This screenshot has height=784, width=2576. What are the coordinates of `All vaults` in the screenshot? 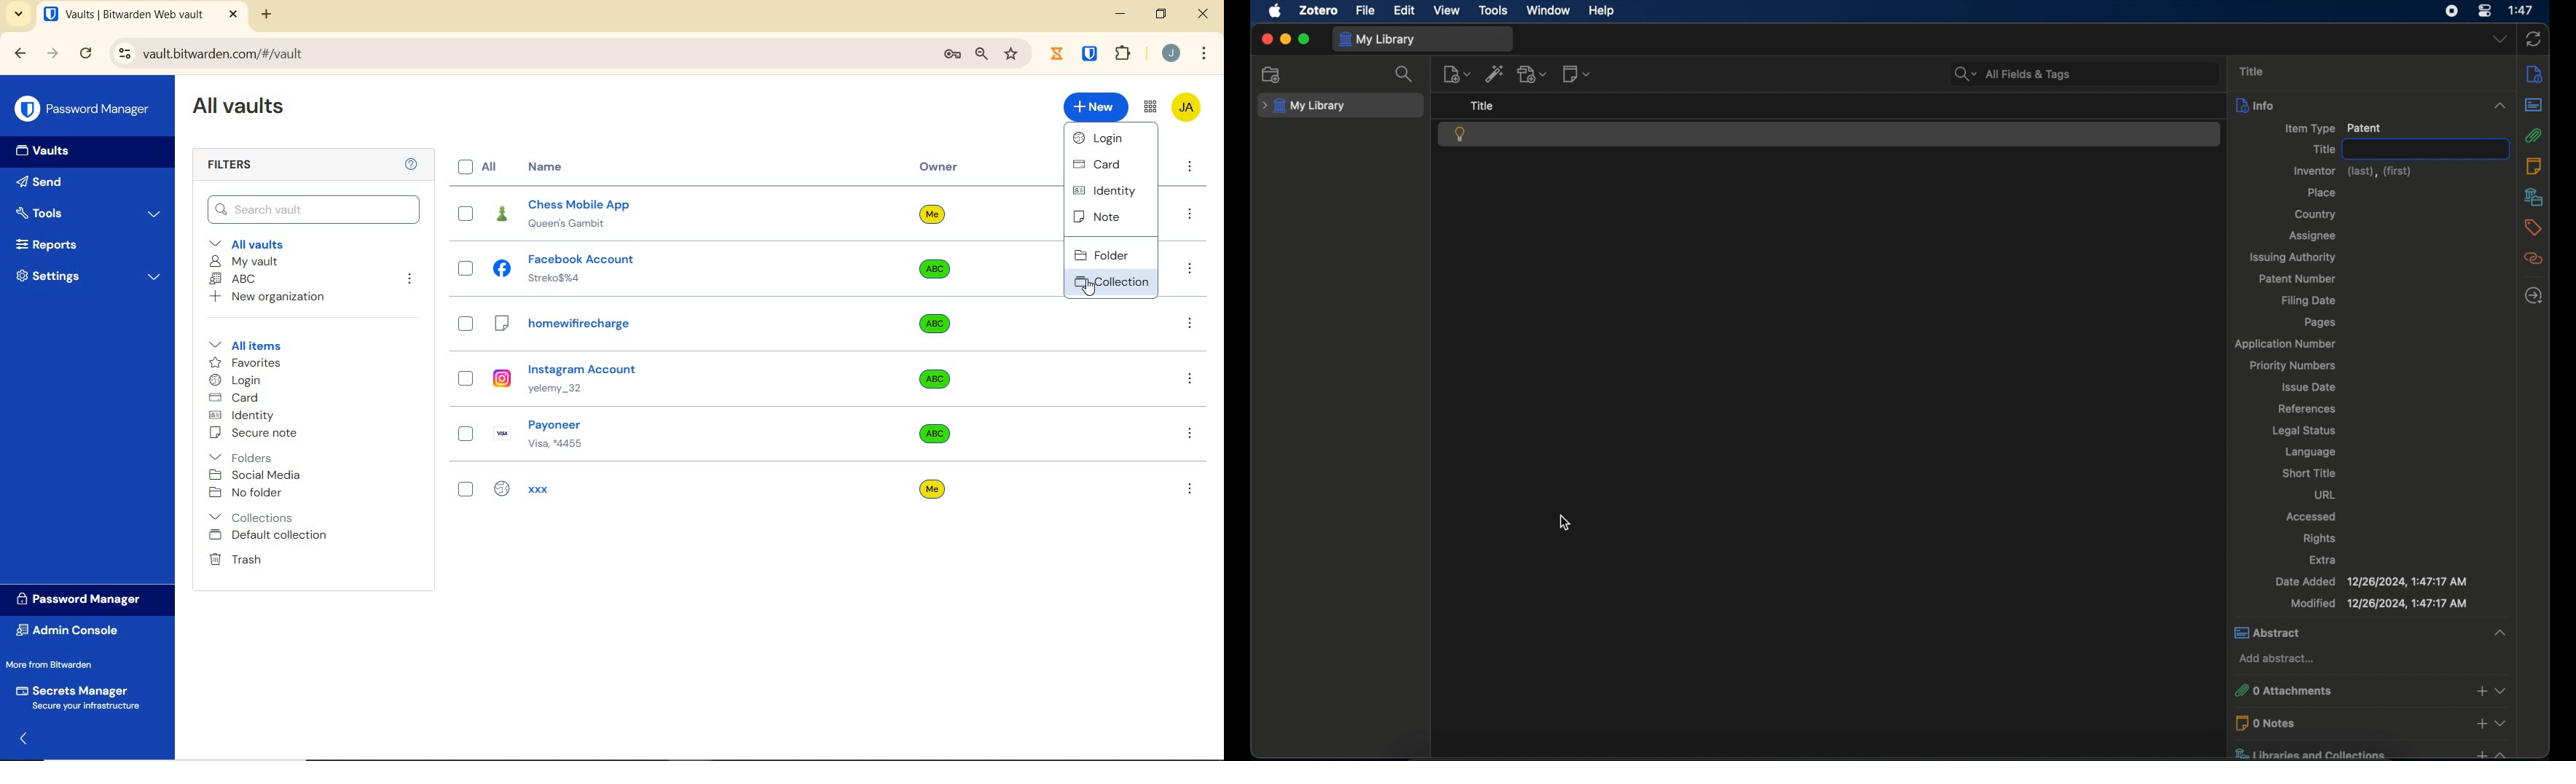 It's located at (262, 243).